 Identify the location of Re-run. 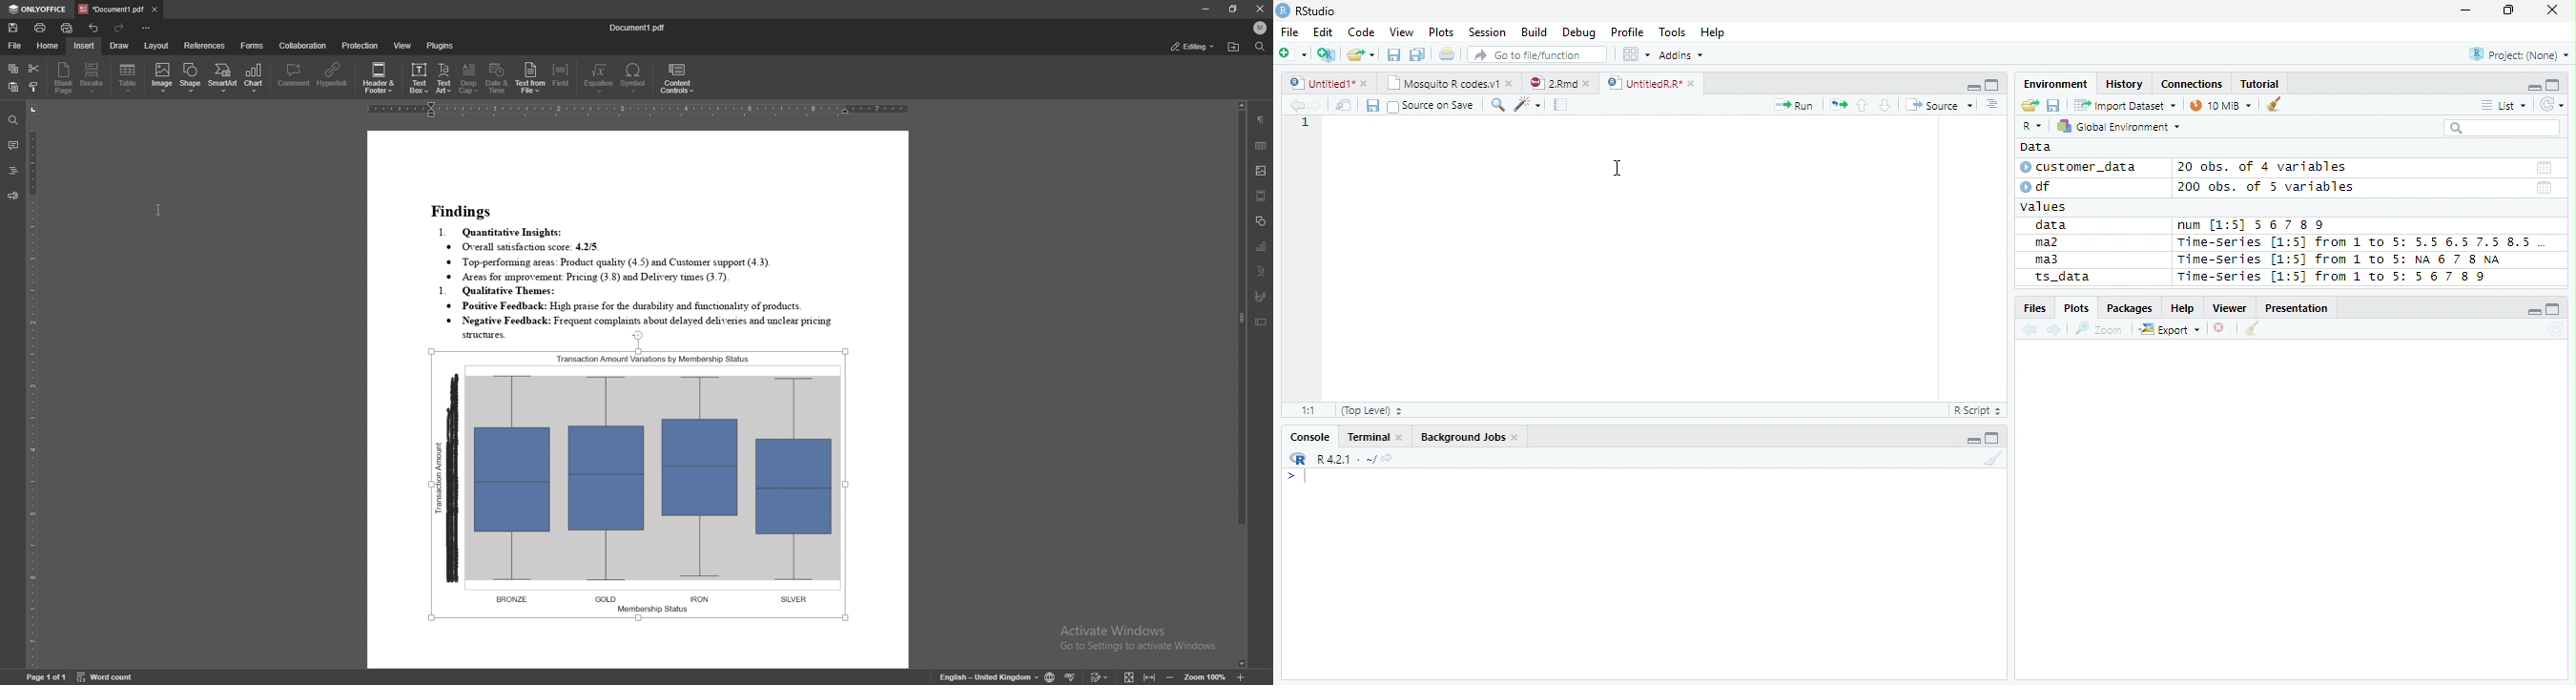
(1838, 106).